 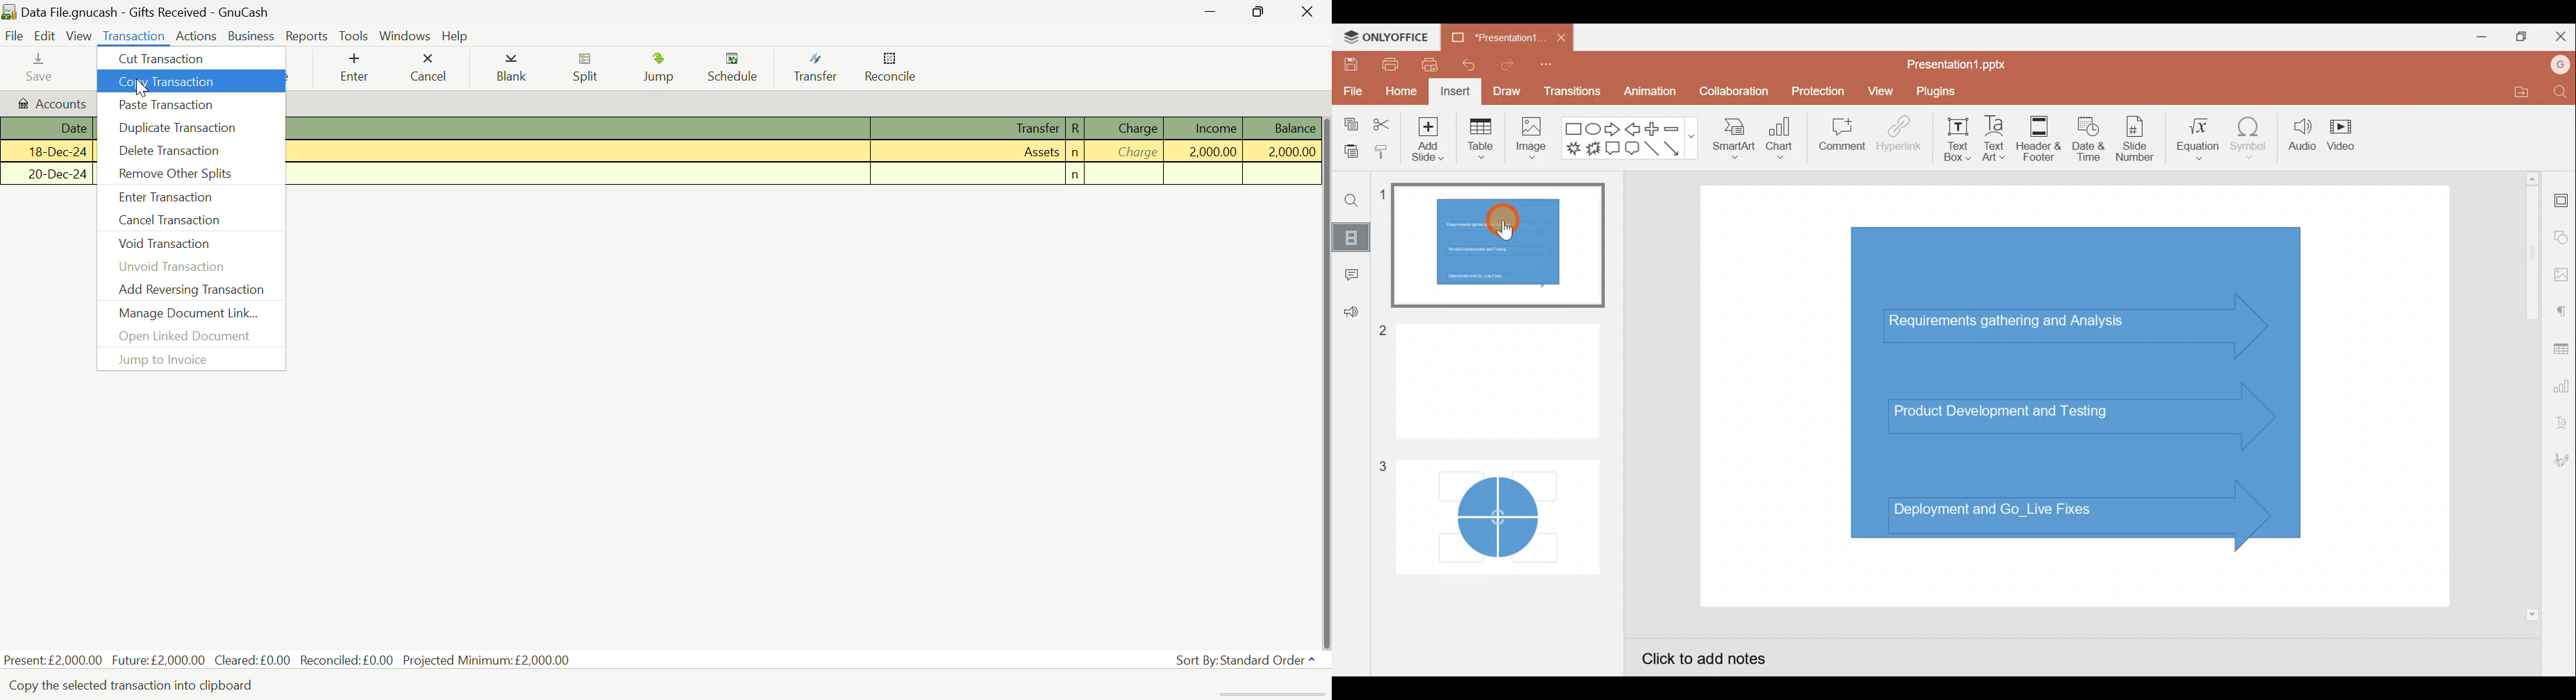 What do you see at coordinates (1713, 656) in the screenshot?
I see `Click to add notes` at bounding box center [1713, 656].